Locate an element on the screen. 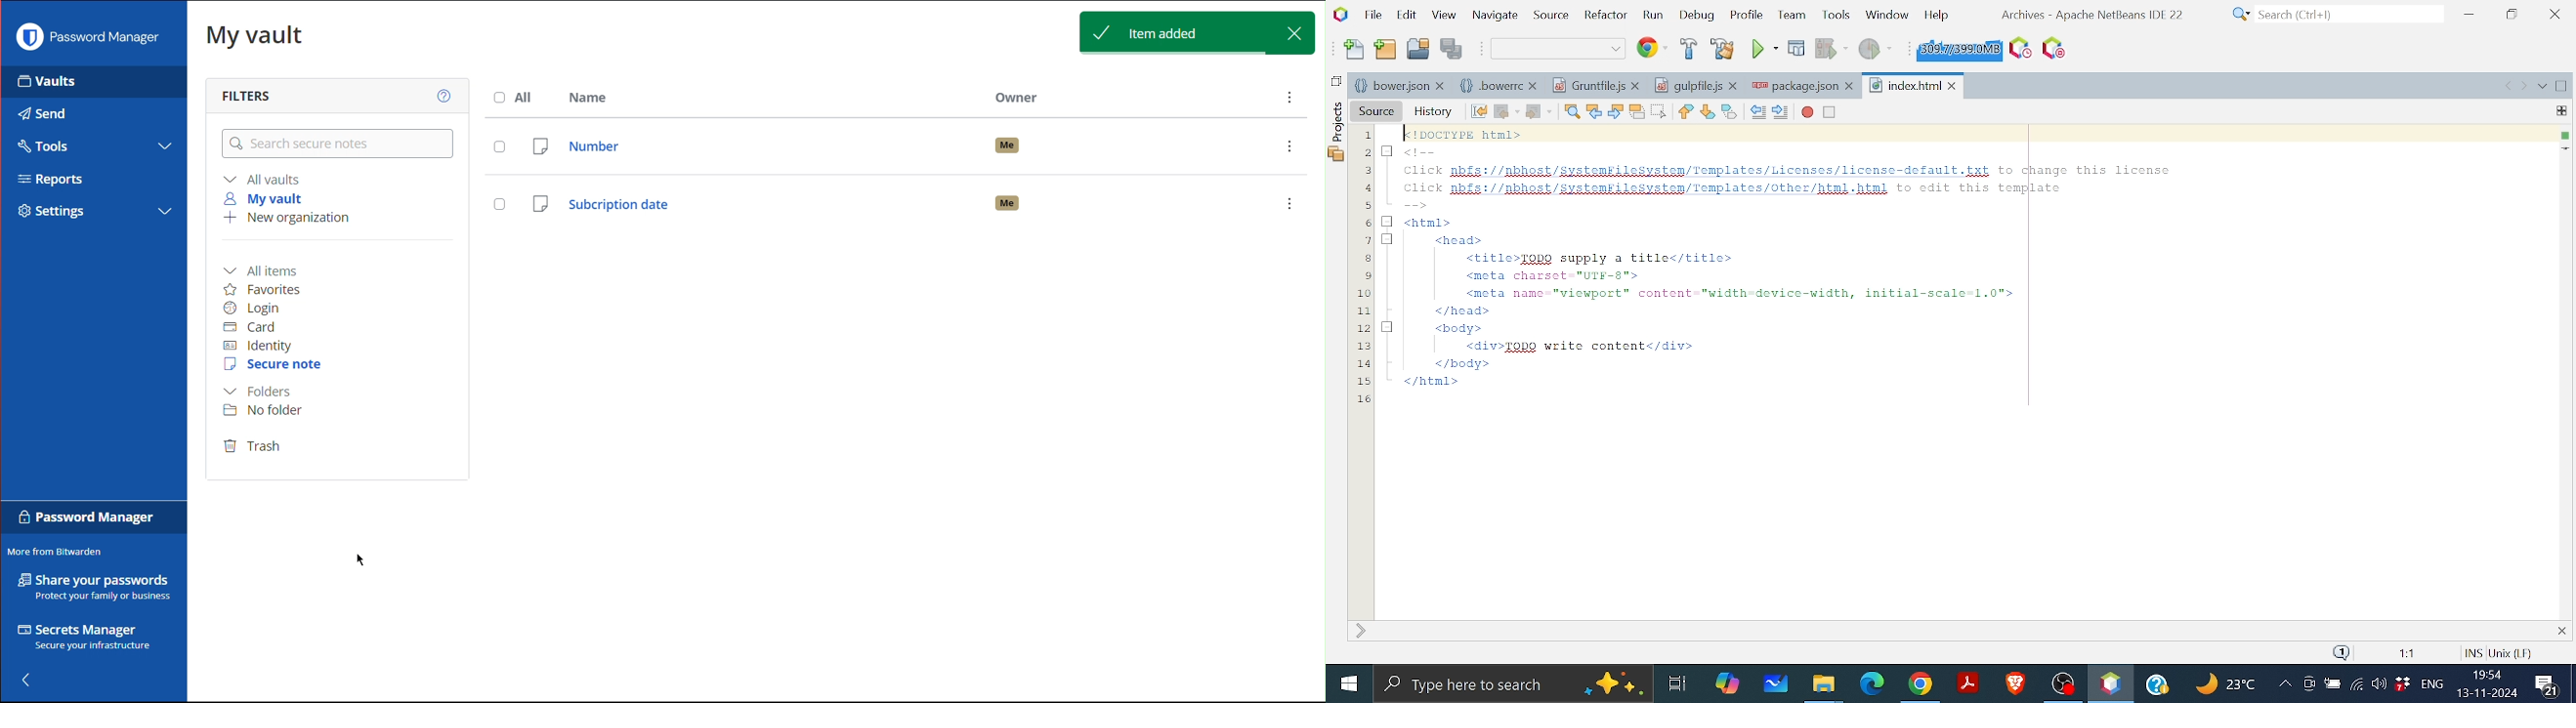 This screenshot has width=2576, height=728. My vault is located at coordinates (267, 198).